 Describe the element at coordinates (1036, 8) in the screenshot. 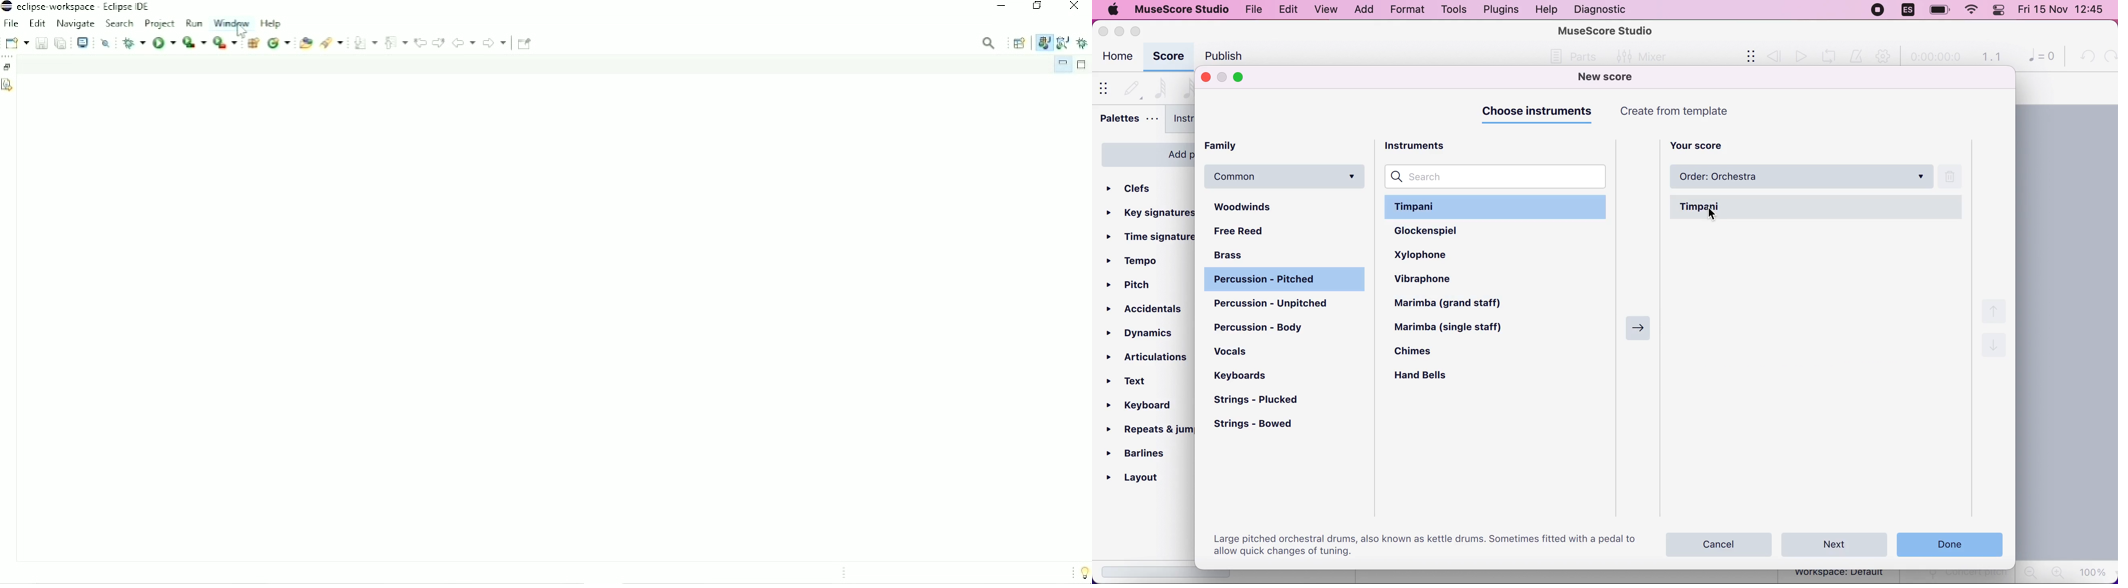

I see `Restore down` at that location.